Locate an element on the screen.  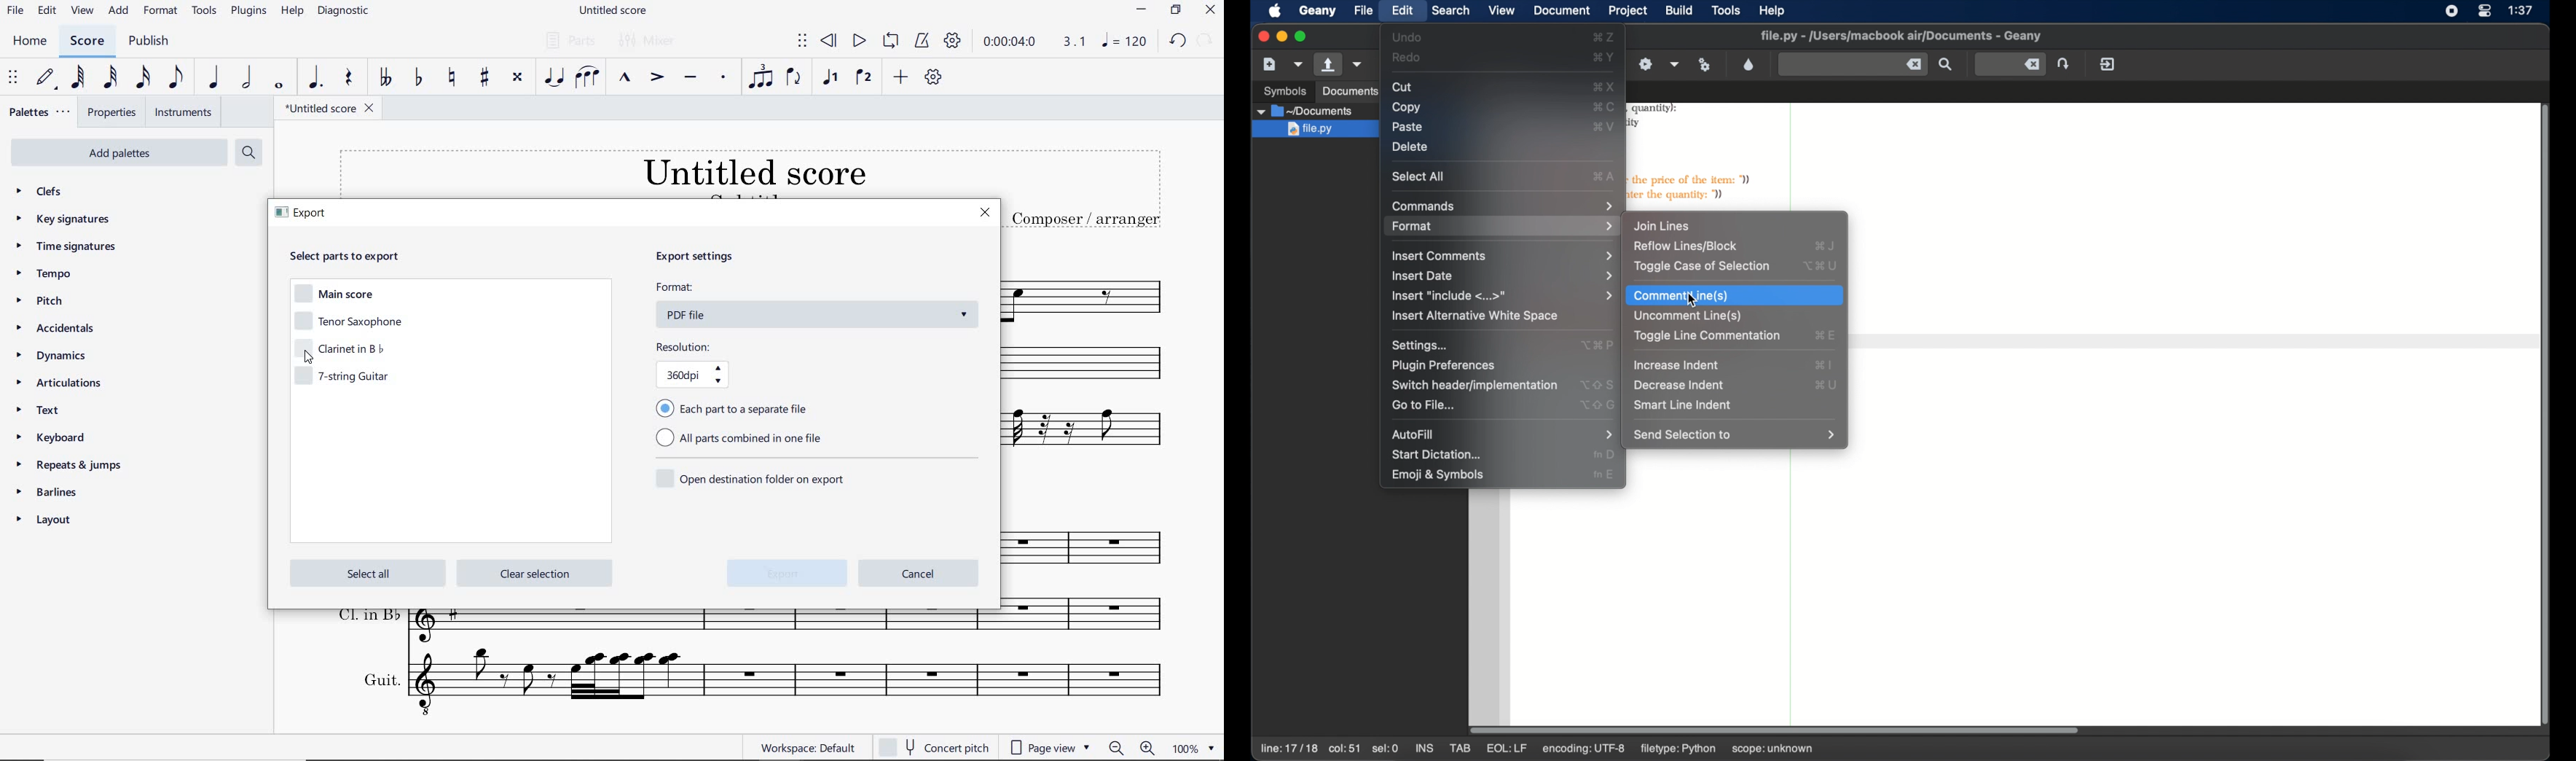
STACCATO is located at coordinates (724, 79).